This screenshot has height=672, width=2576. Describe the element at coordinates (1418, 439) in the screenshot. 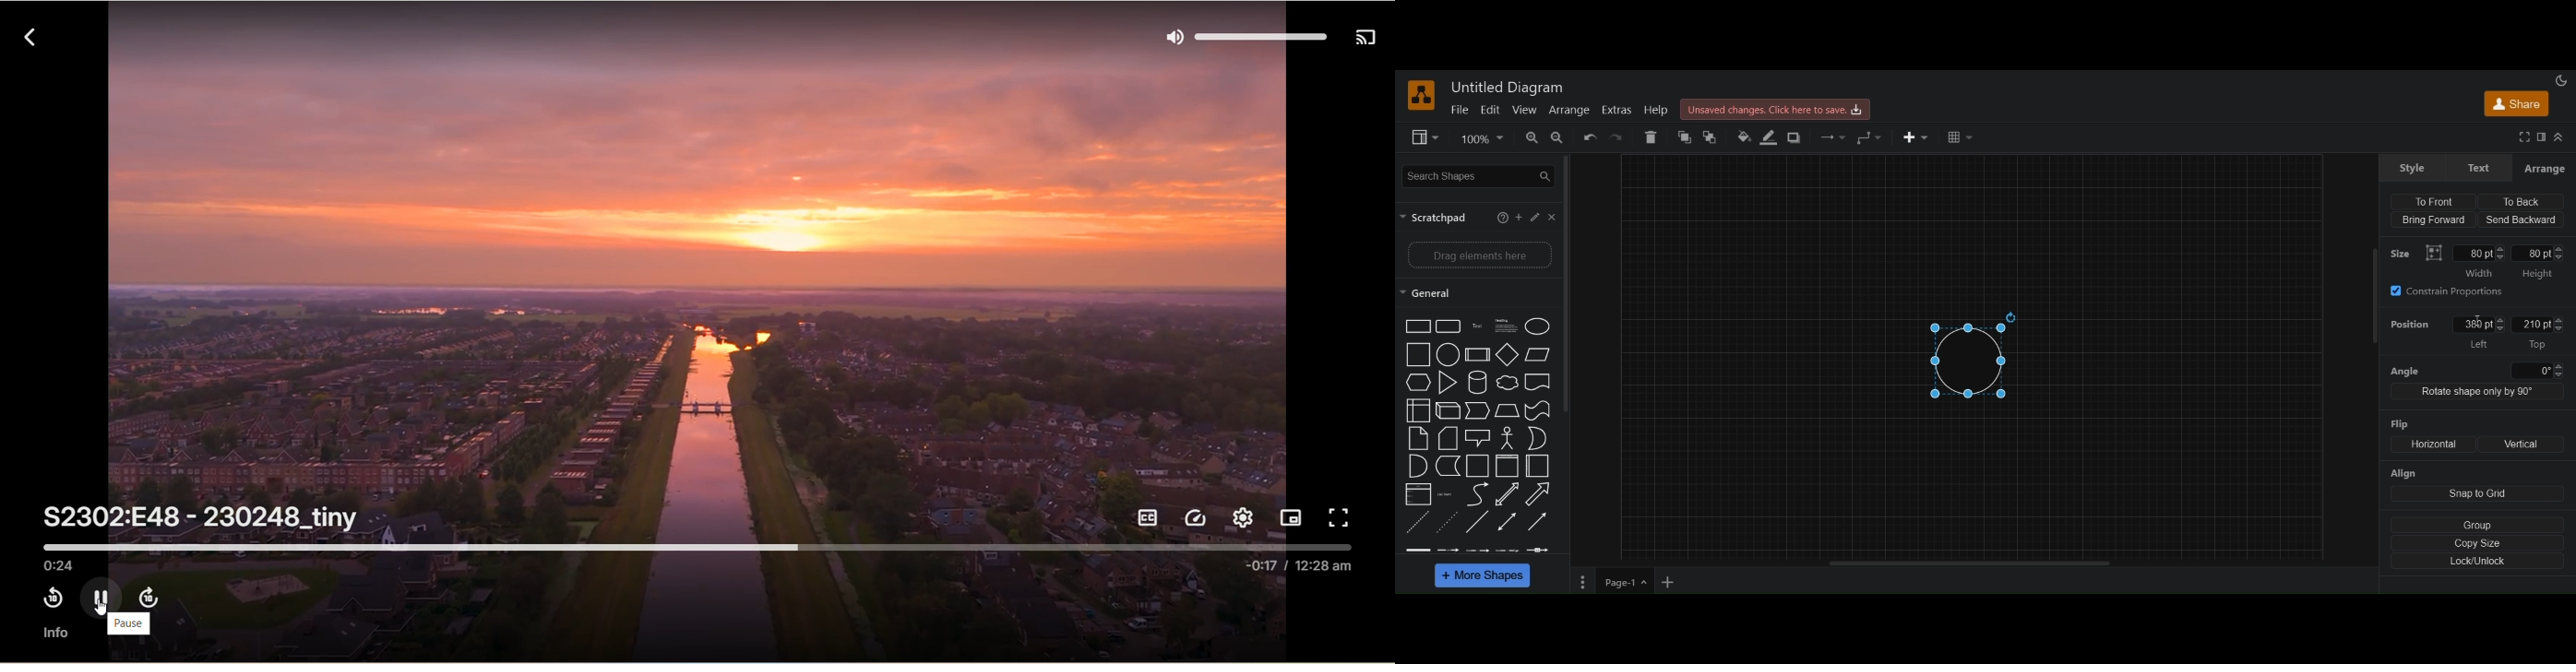

I see `Page` at that location.